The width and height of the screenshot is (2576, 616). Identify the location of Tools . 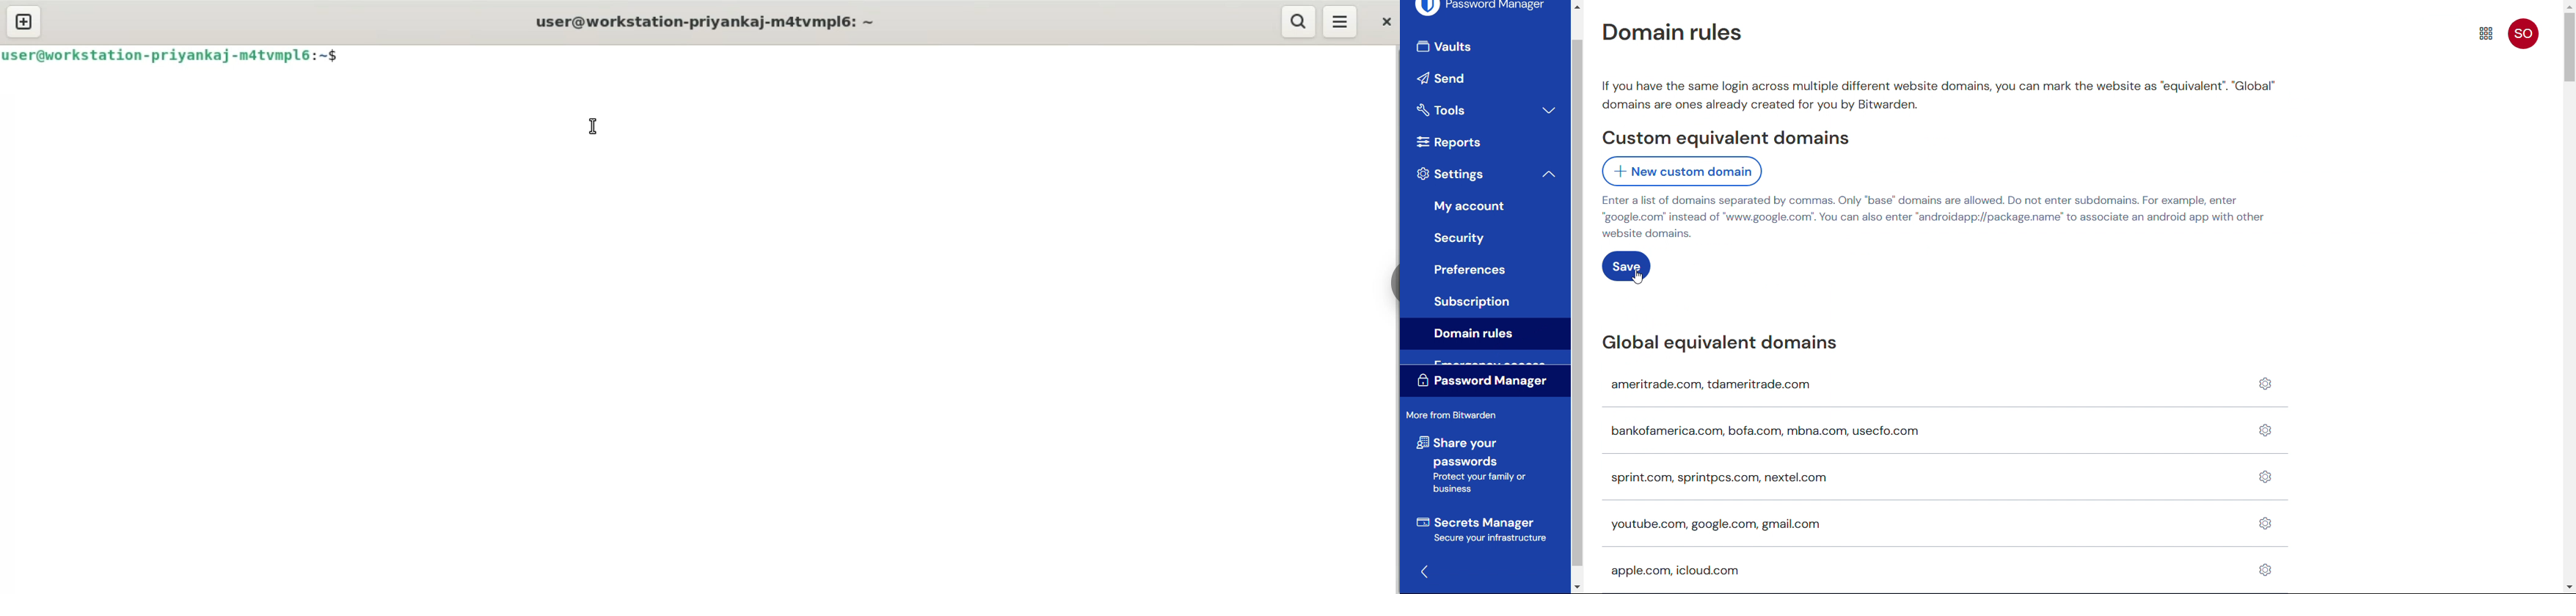
(1464, 109).